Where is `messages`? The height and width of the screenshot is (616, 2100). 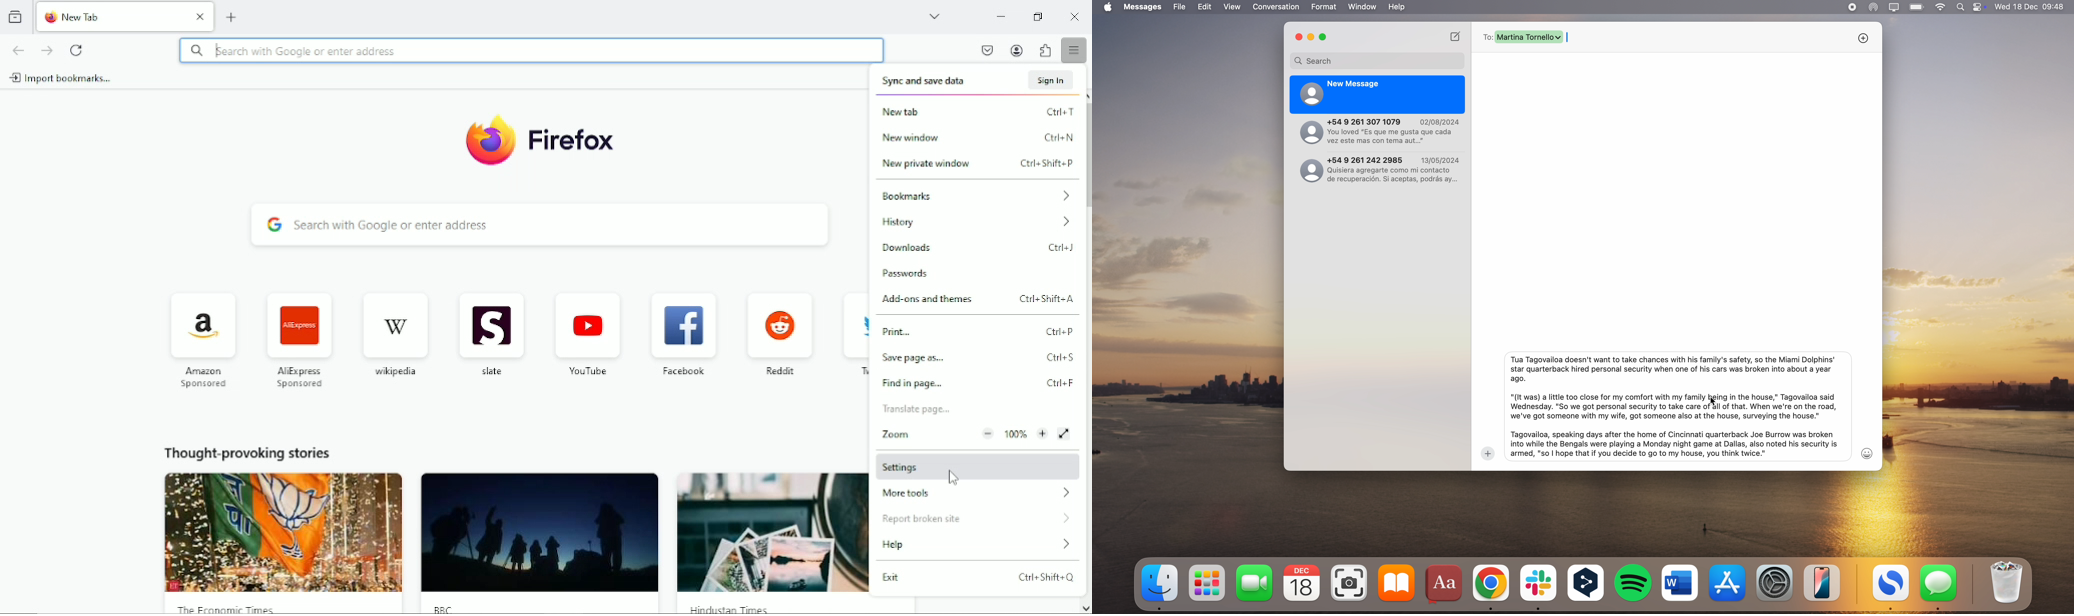
messages is located at coordinates (1144, 7).